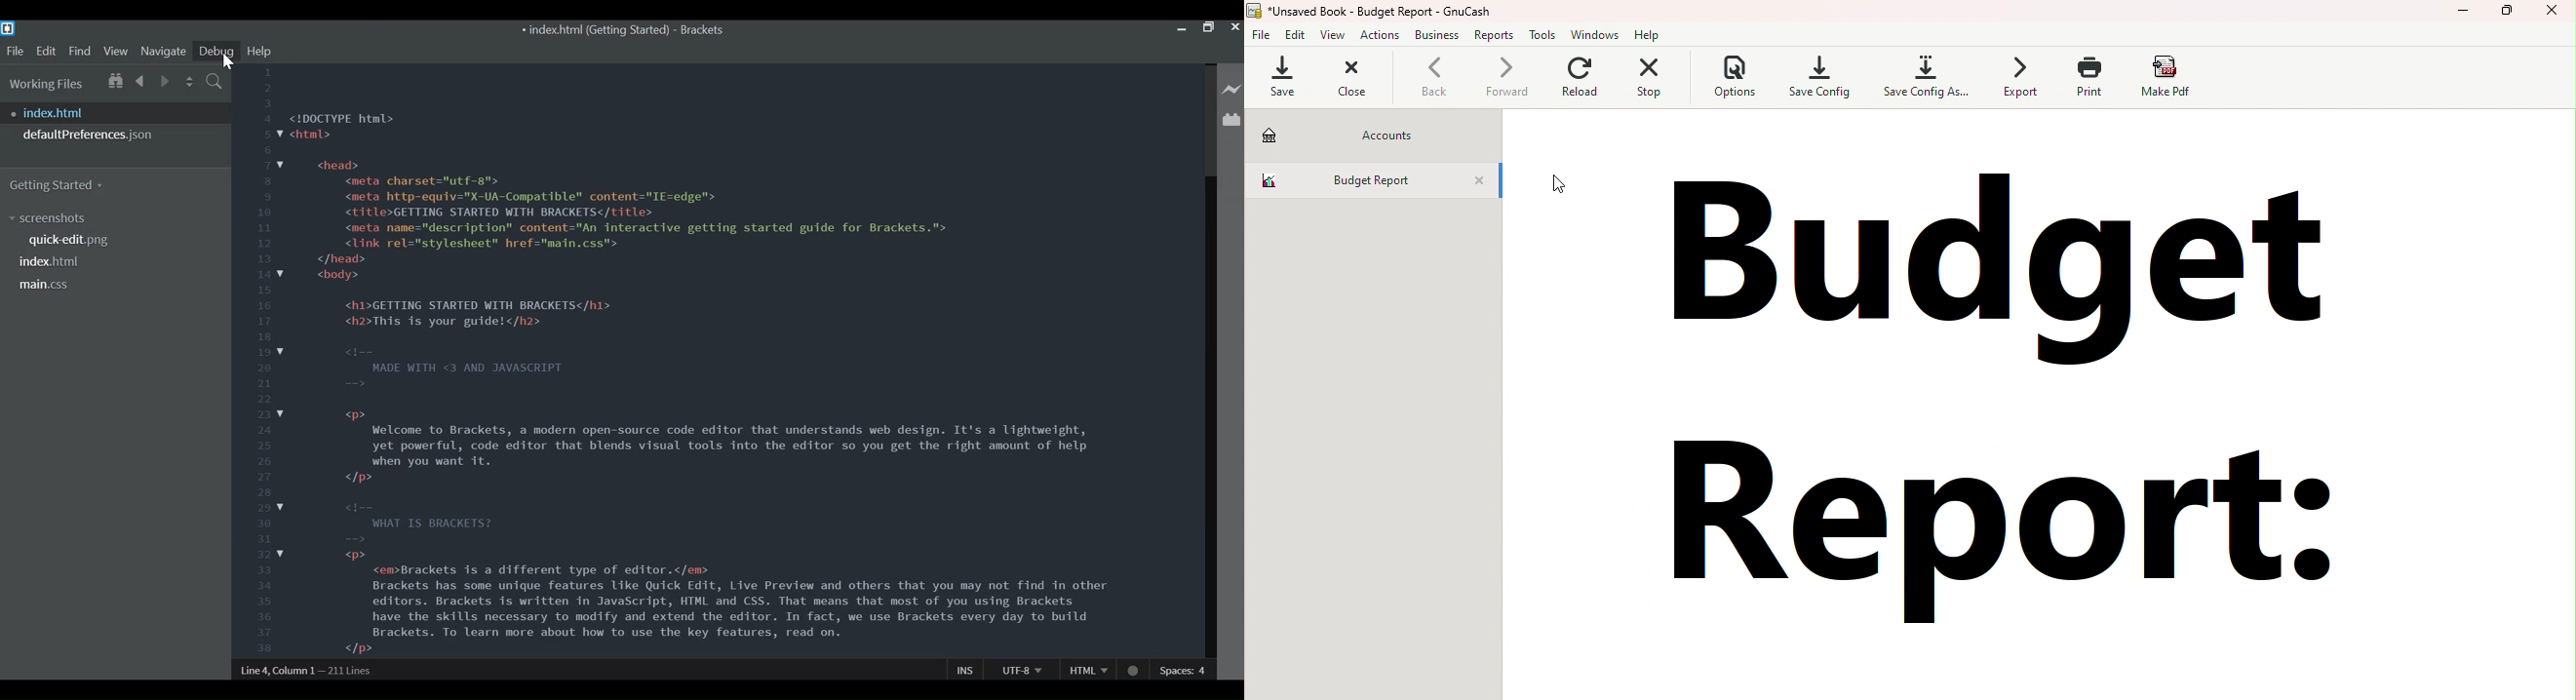 The width and height of the screenshot is (2576, 700). I want to click on Cursor on Debug, so click(228, 62).